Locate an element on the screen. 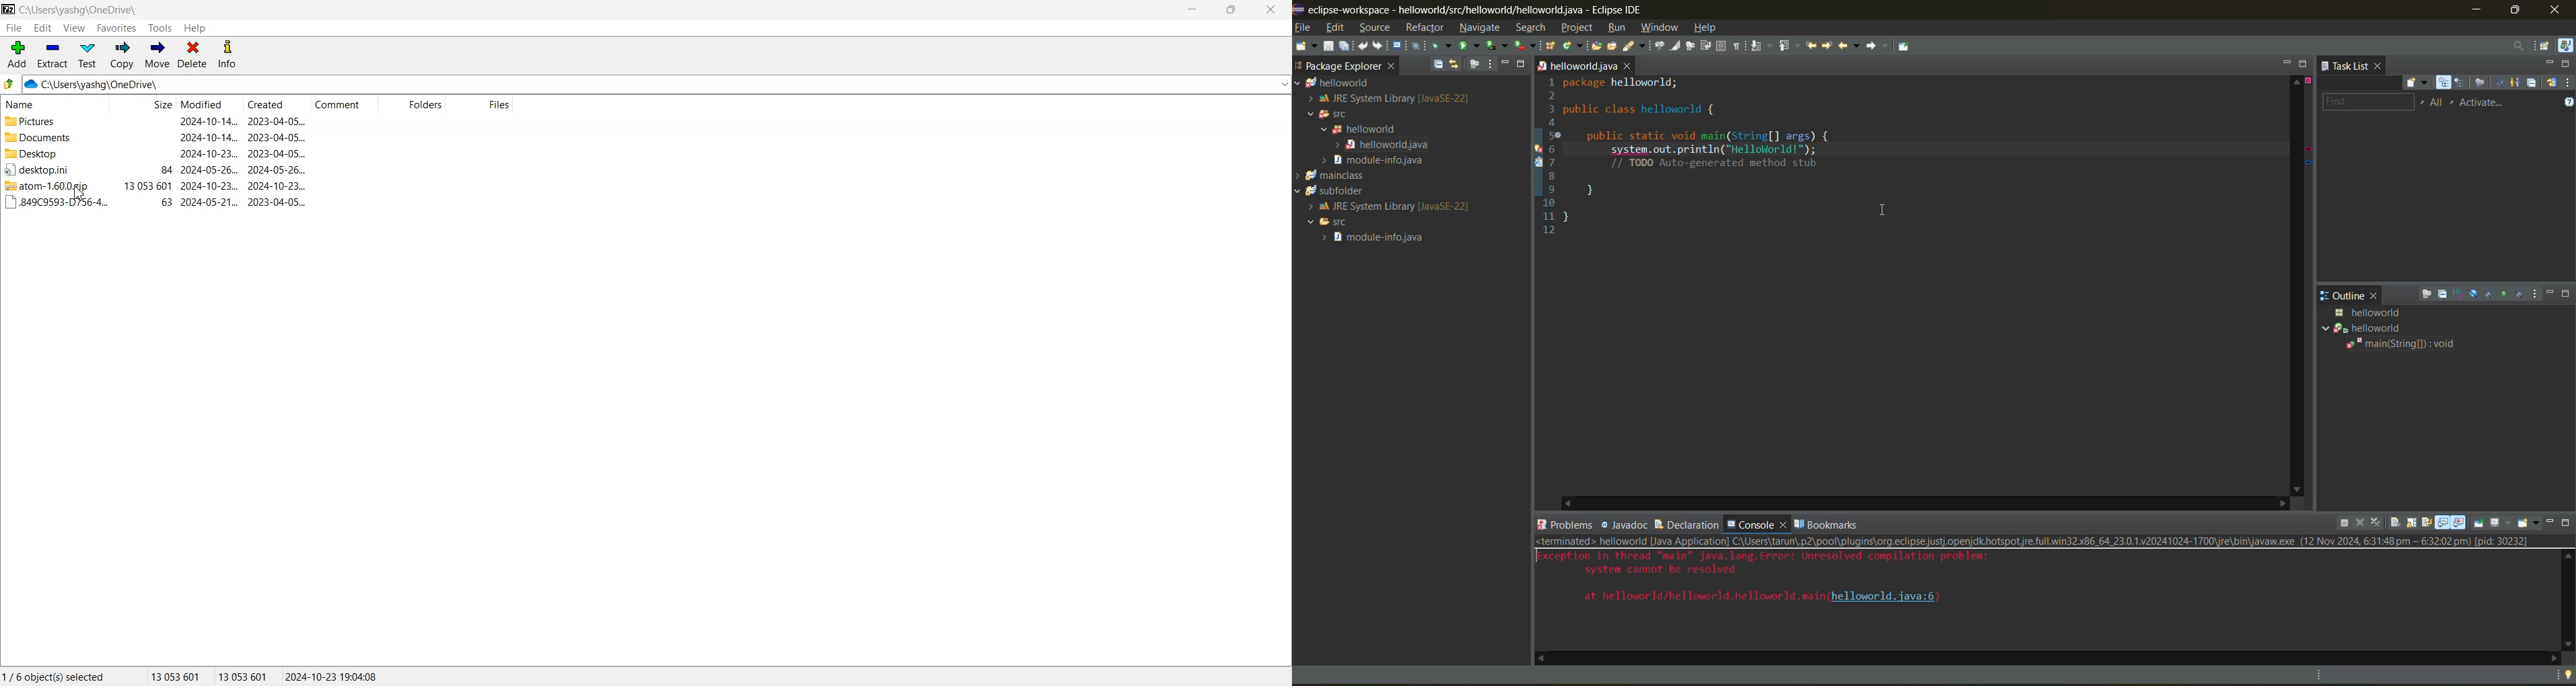 The height and width of the screenshot is (700, 2576). Desktop File is located at coordinates (50, 169).